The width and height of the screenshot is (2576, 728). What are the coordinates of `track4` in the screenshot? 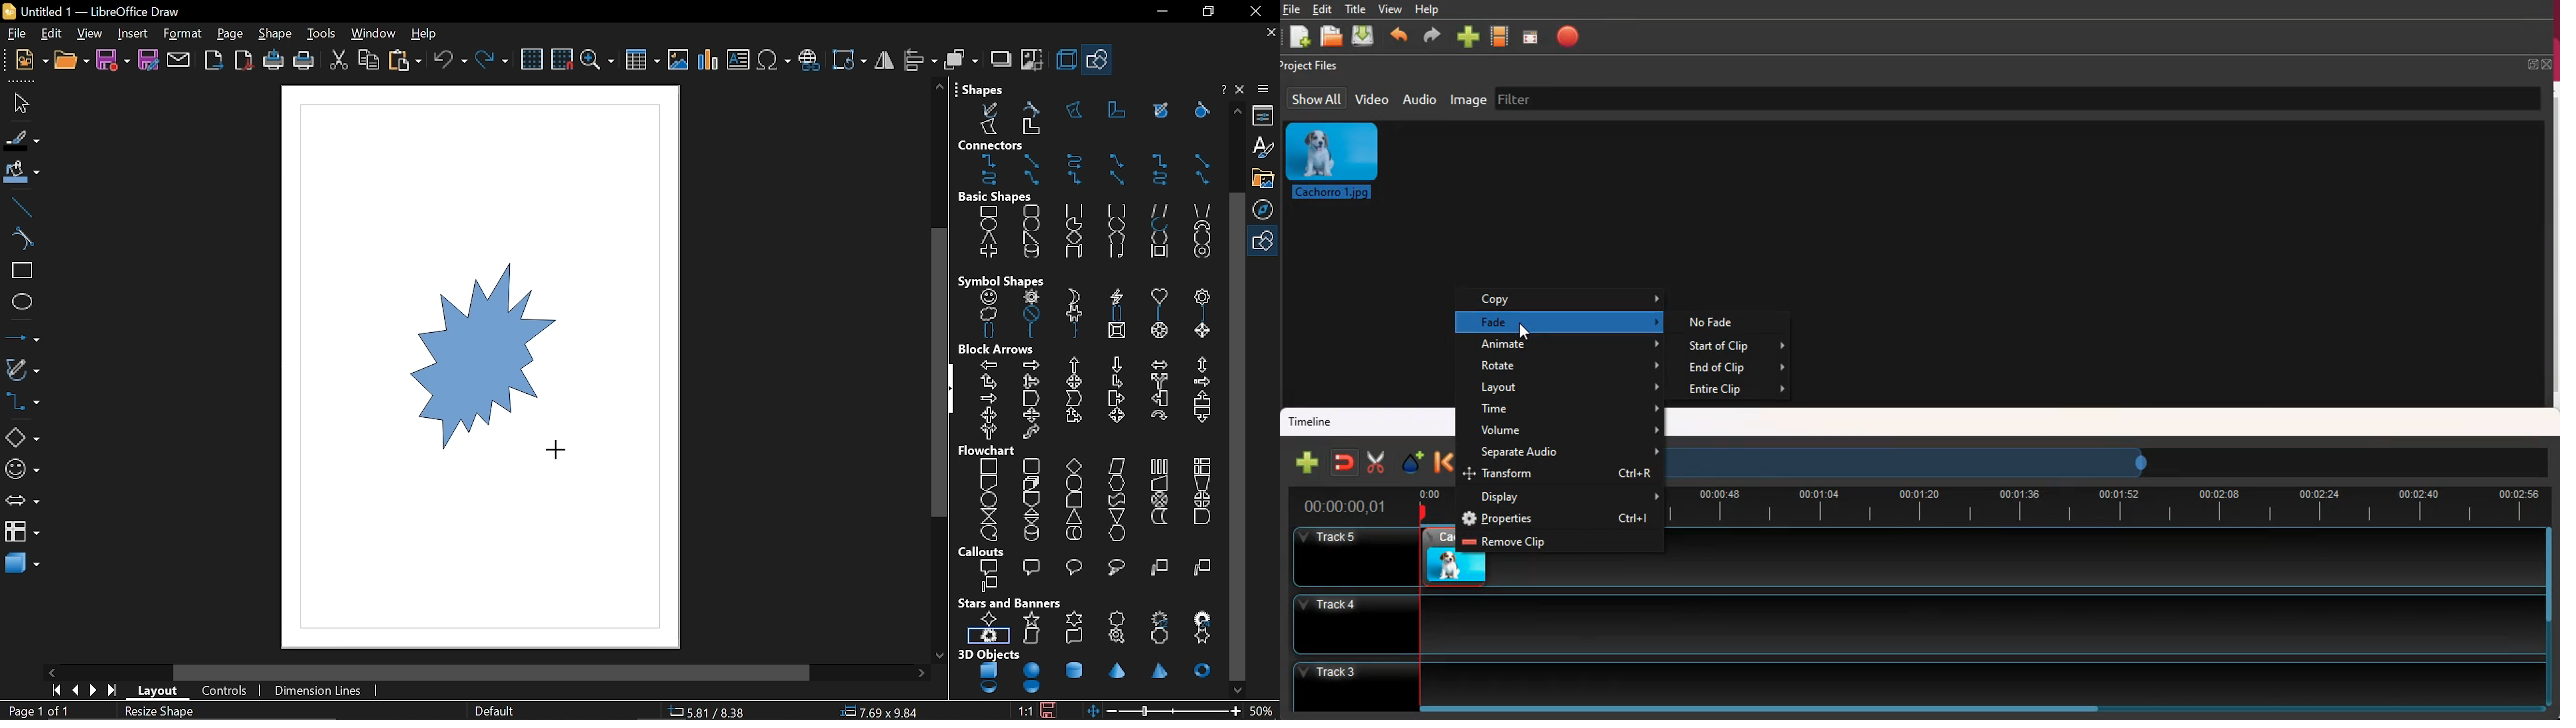 It's located at (1906, 622).